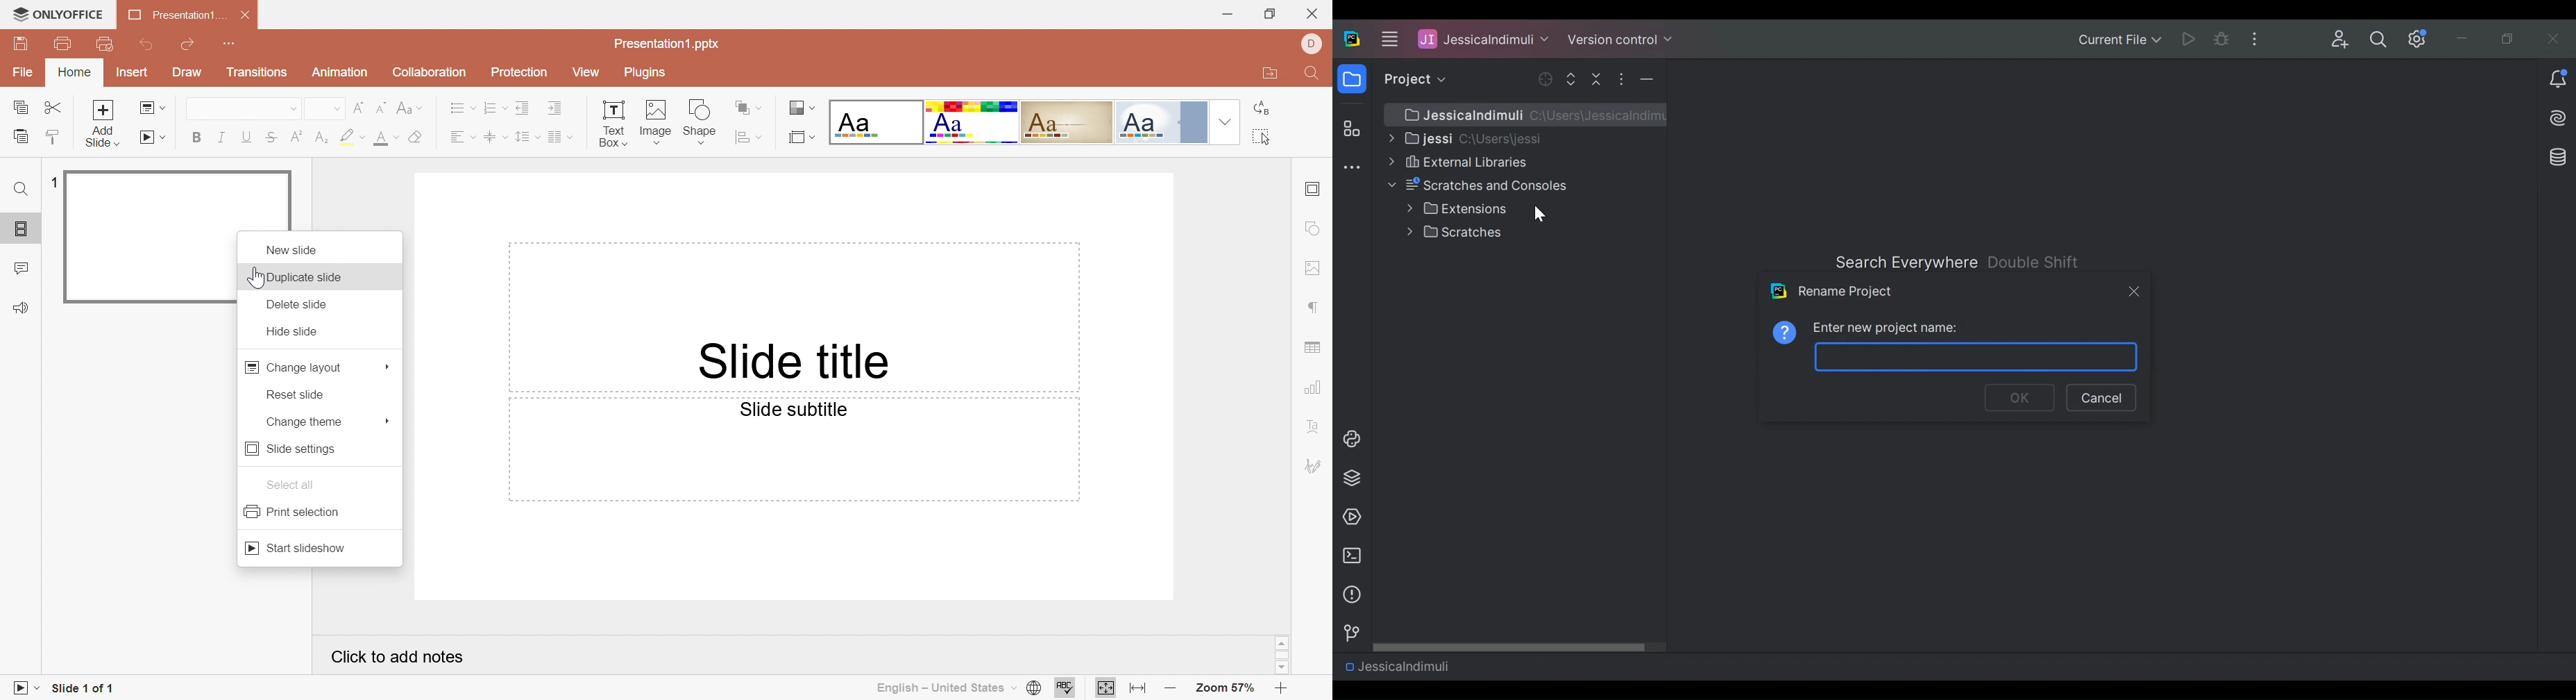 The image size is (2576, 700). What do you see at coordinates (1316, 267) in the screenshot?
I see `Image settings` at bounding box center [1316, 267].